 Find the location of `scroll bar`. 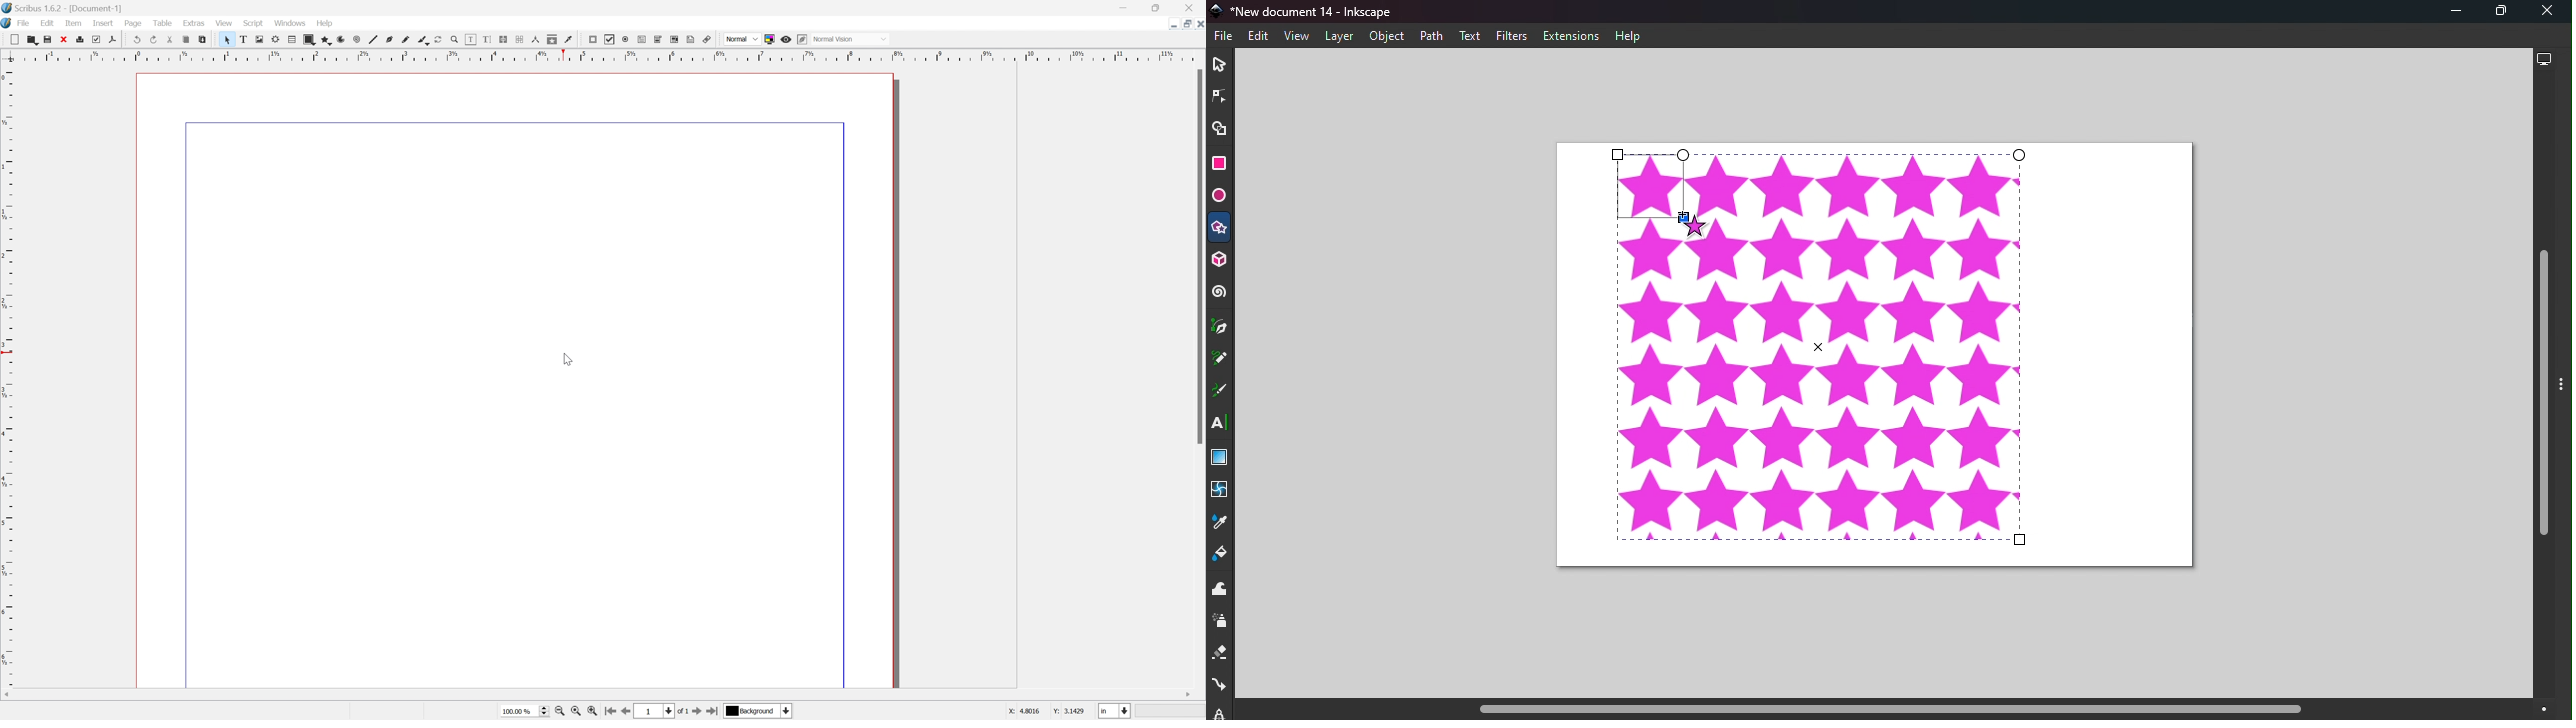

scroll bar is located at coordinates (600, 695).